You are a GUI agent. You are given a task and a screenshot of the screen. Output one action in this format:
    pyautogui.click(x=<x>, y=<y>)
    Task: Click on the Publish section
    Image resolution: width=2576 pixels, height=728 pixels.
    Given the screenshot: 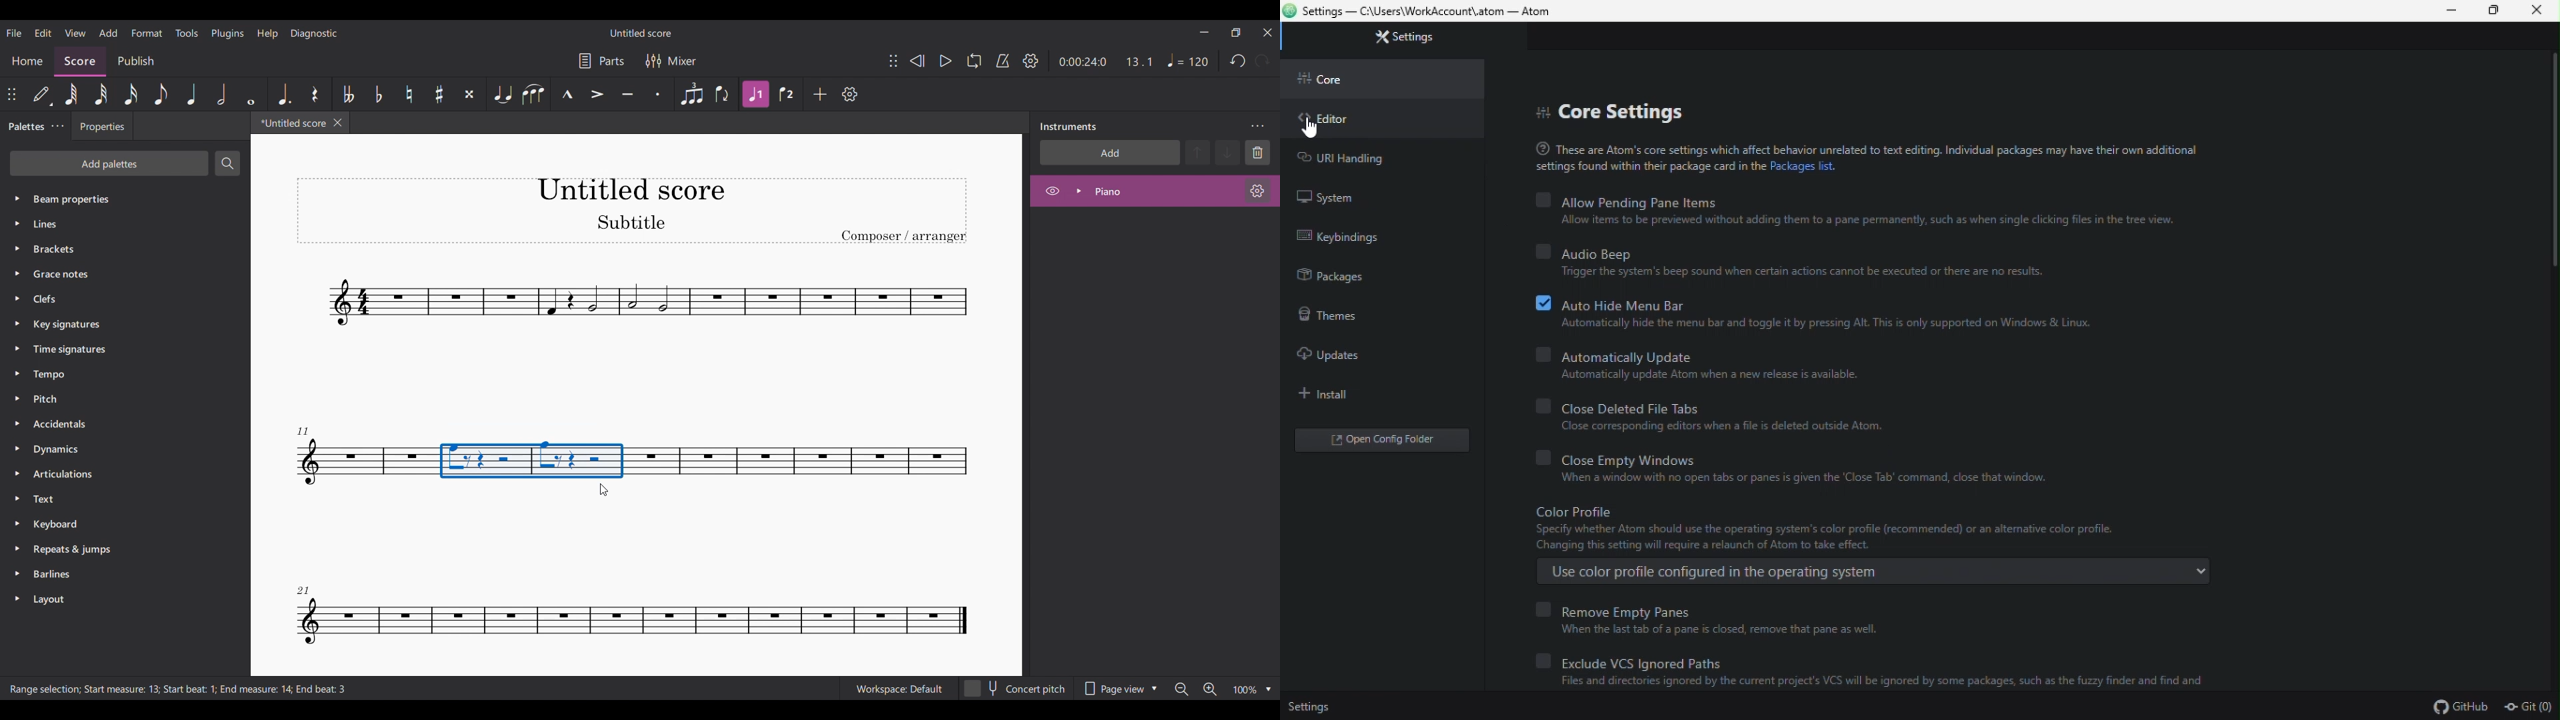 What is the action you would take?
    pyautogui.click(x=135, y=59)
    